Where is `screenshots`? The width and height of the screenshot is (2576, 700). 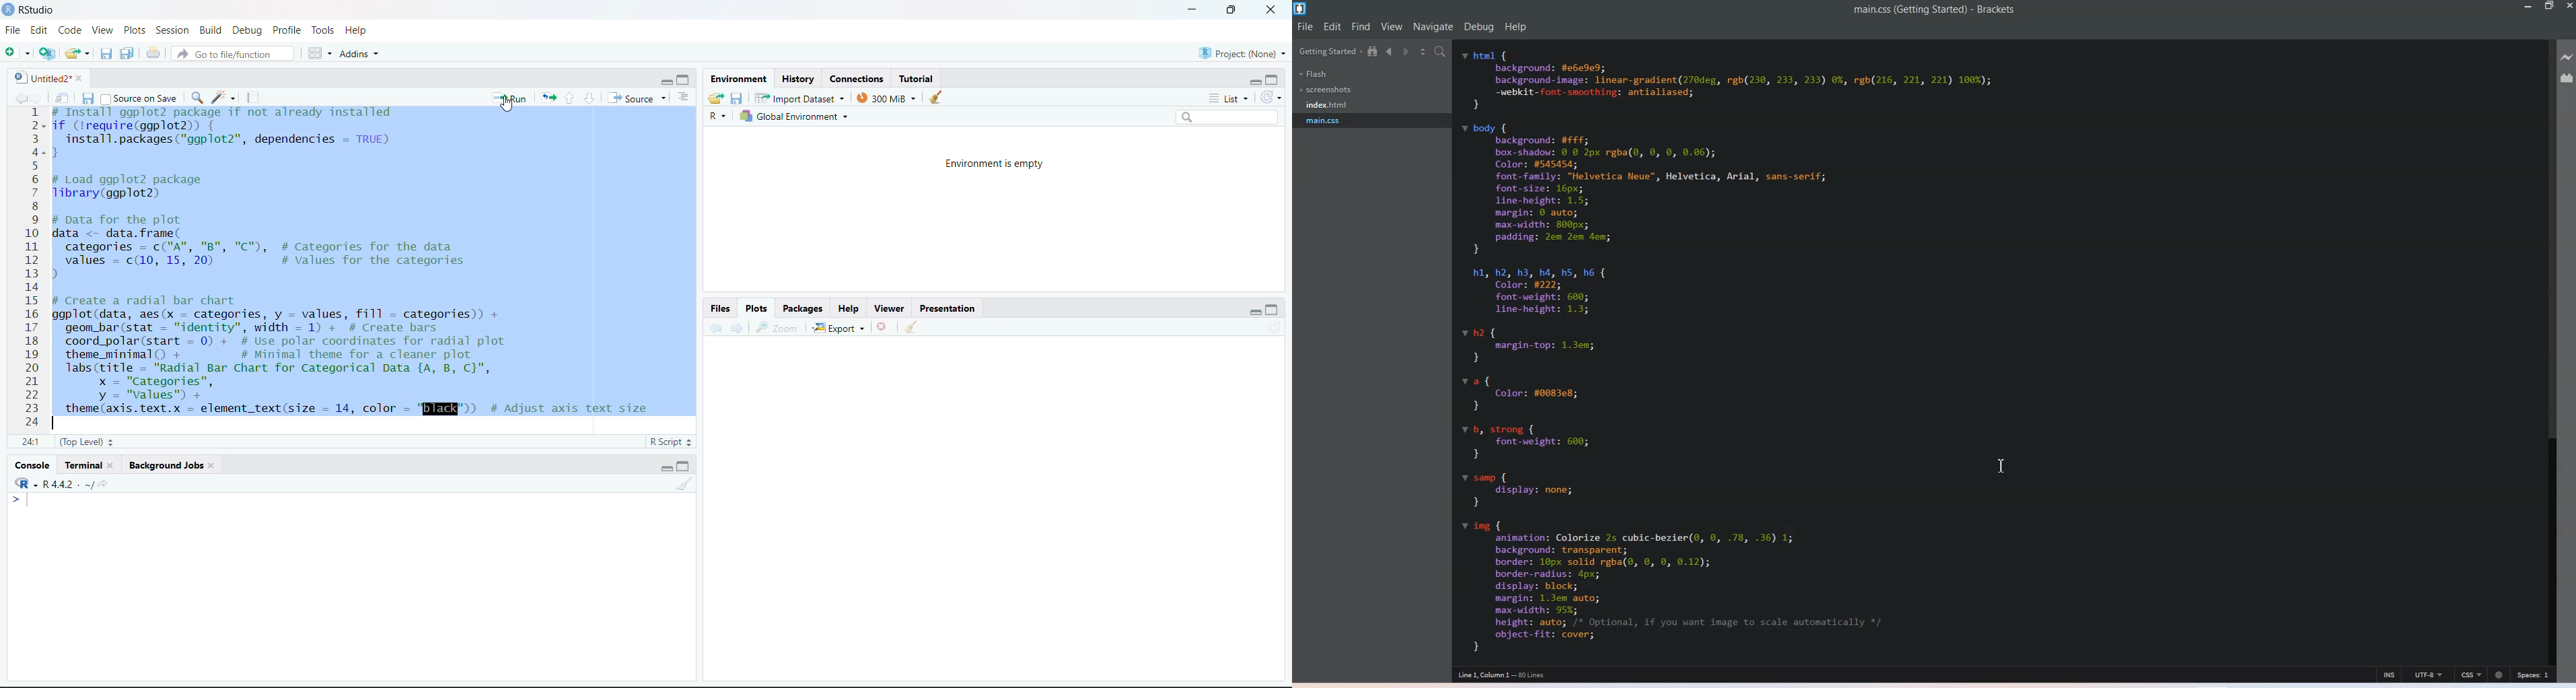 screenshots is located at coordinates (1327, 90).